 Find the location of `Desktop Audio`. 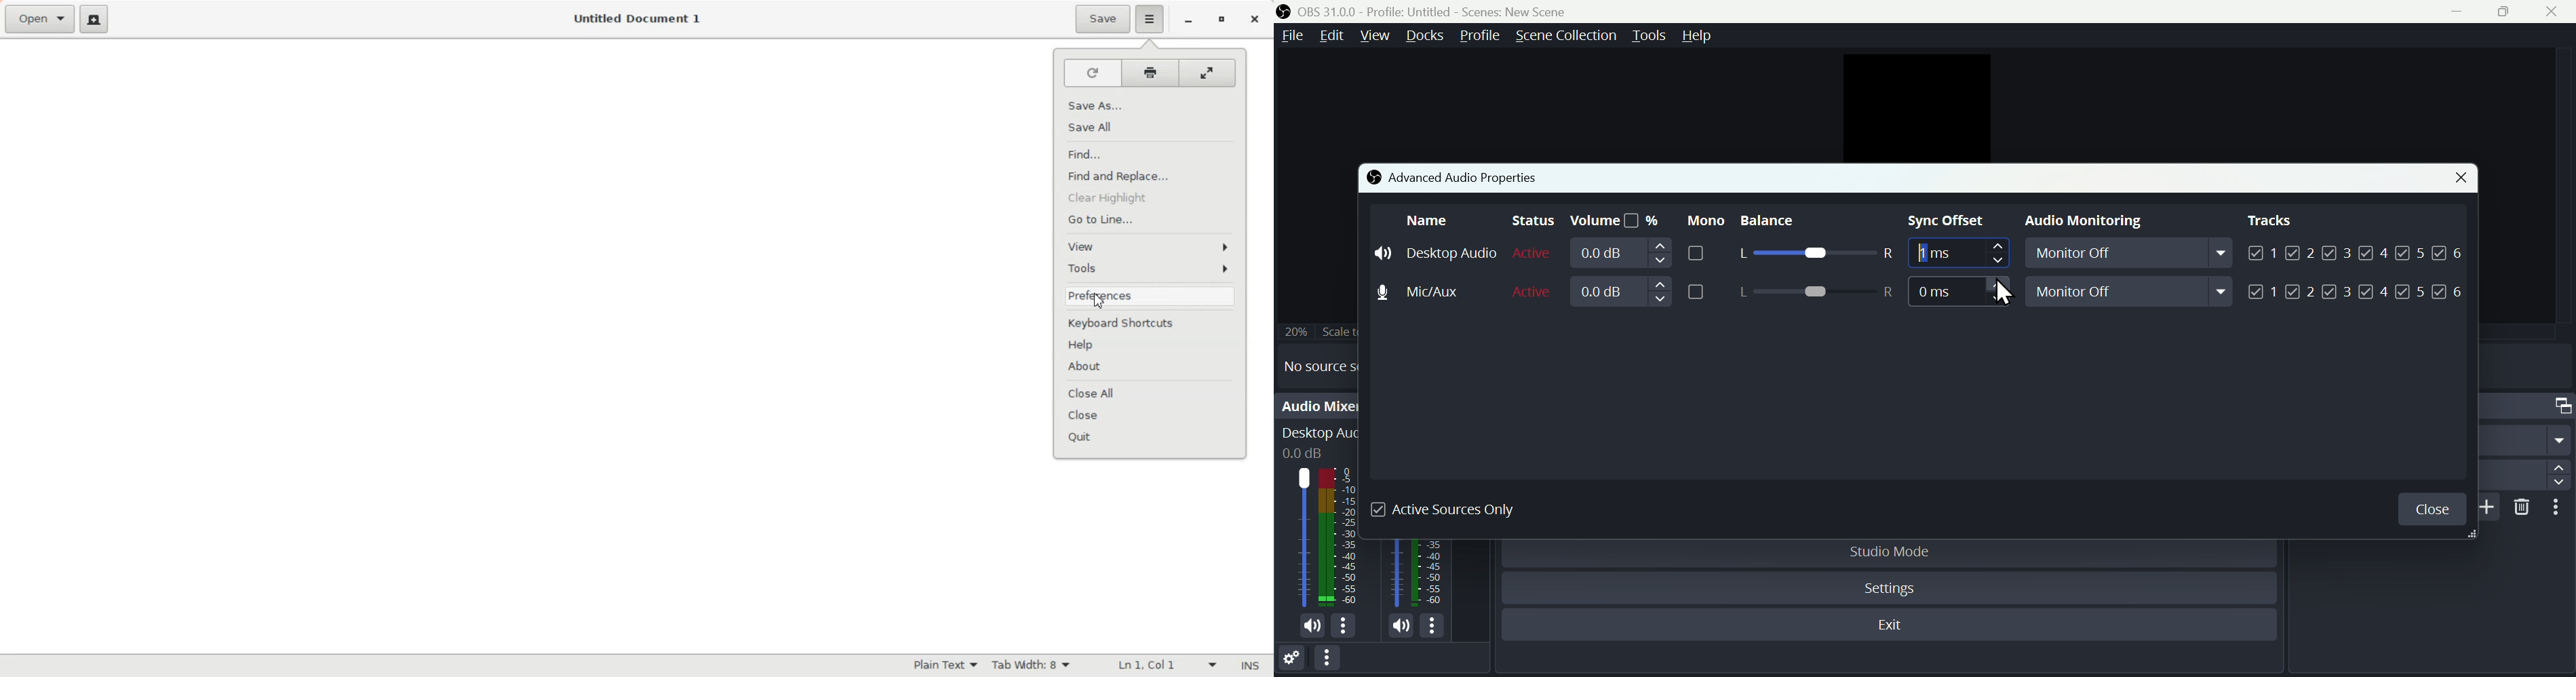

Desktop Audio is located at coordinates (1341, 537).